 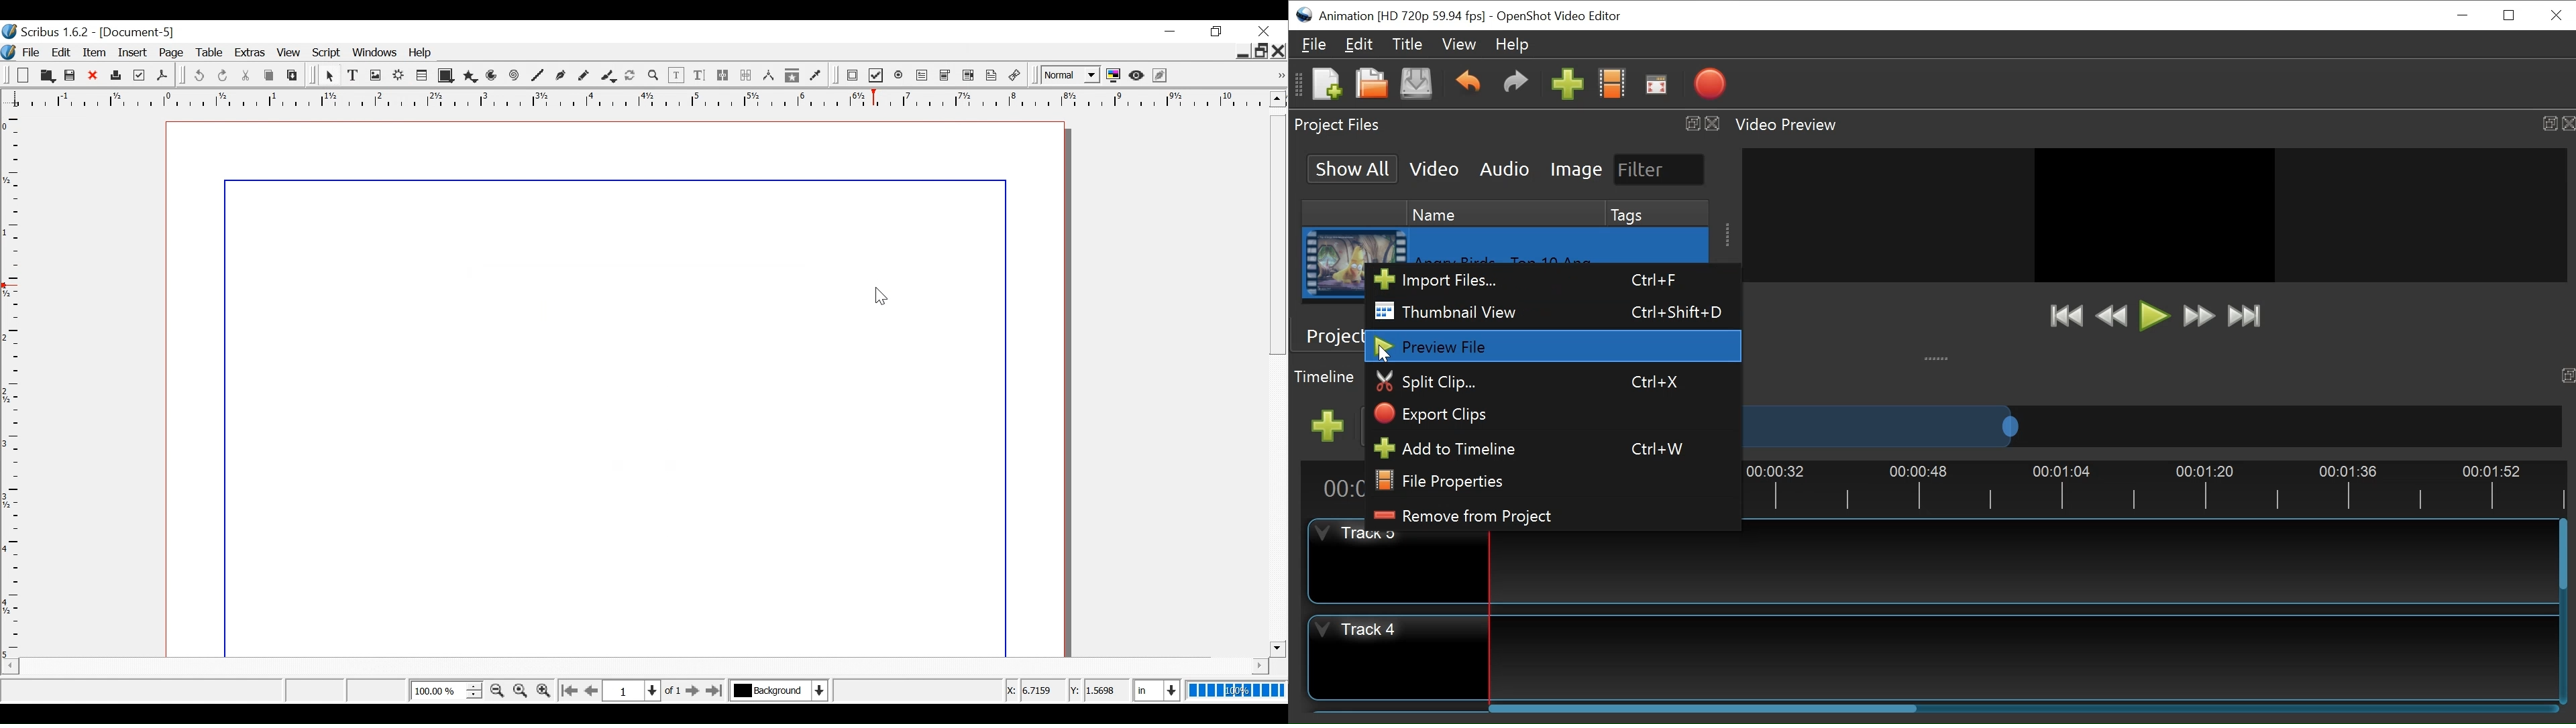 What do you see at coordinates (1559, 17) in the screenshot?
I see `OpenShot Video Editor` at bounding box center [1559, 17].